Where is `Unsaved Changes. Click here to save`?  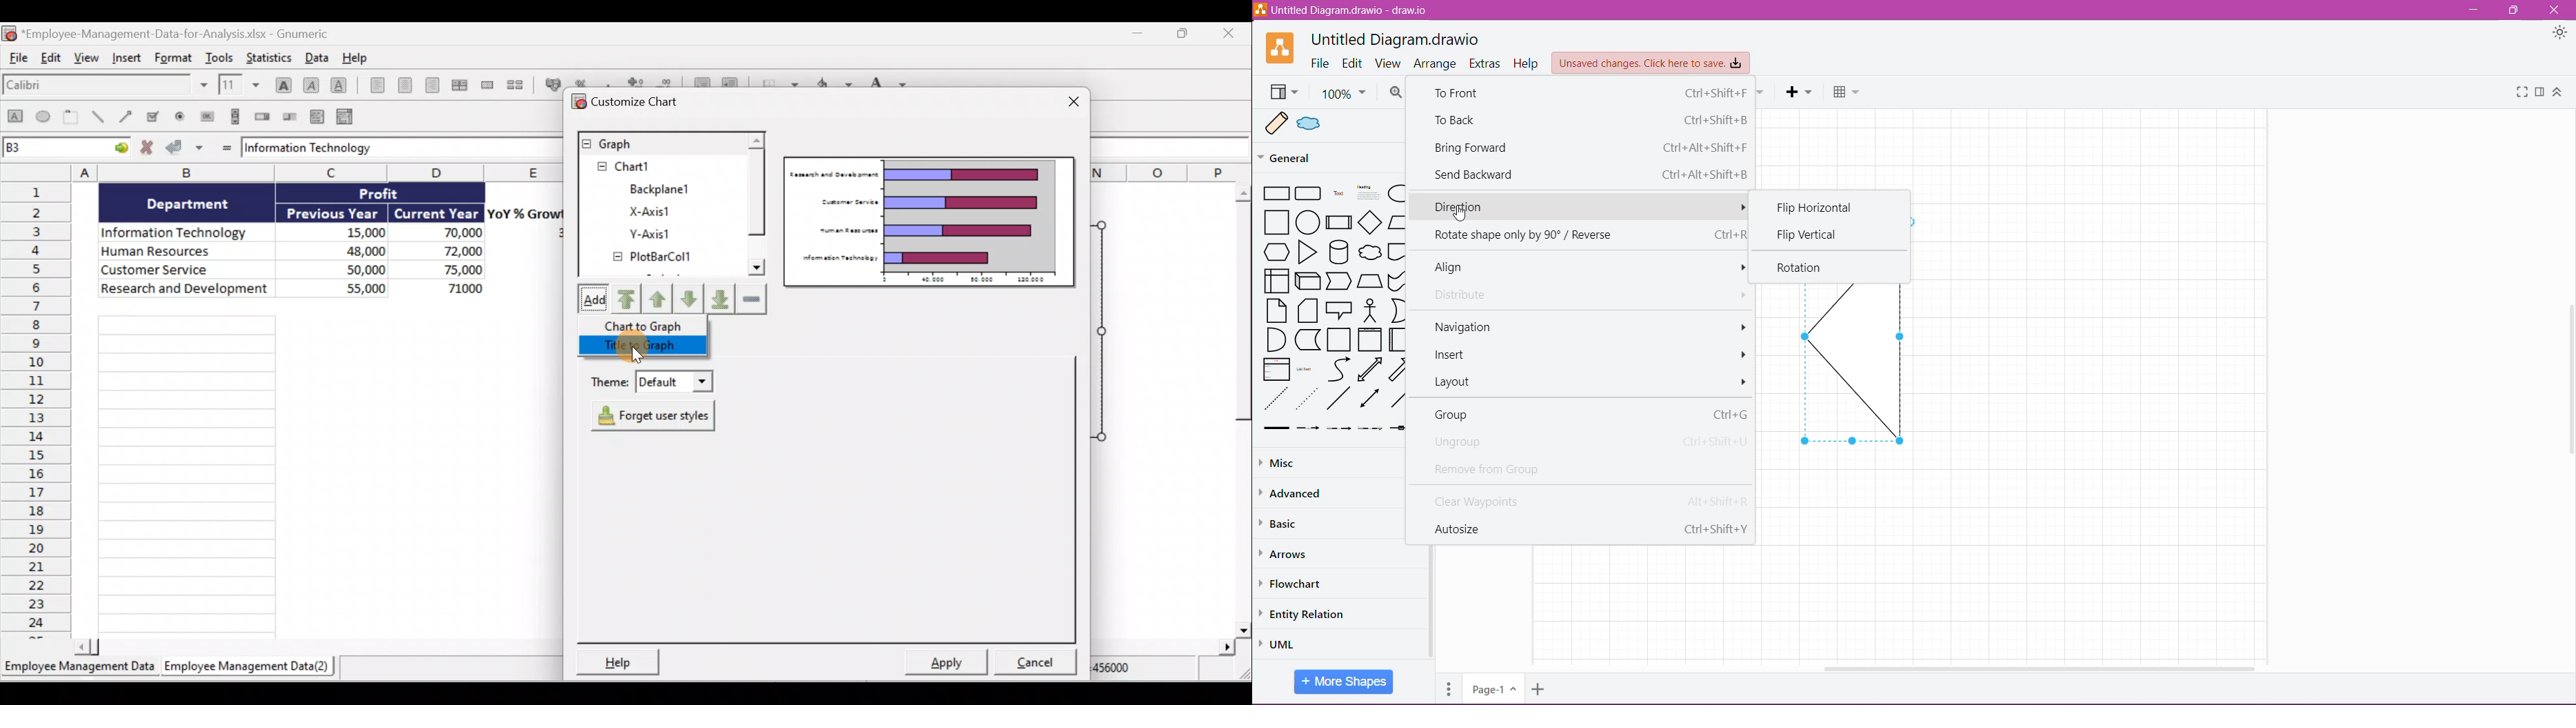 Unsaved Changes. Click here to save is located at coordinates (1650, 63).